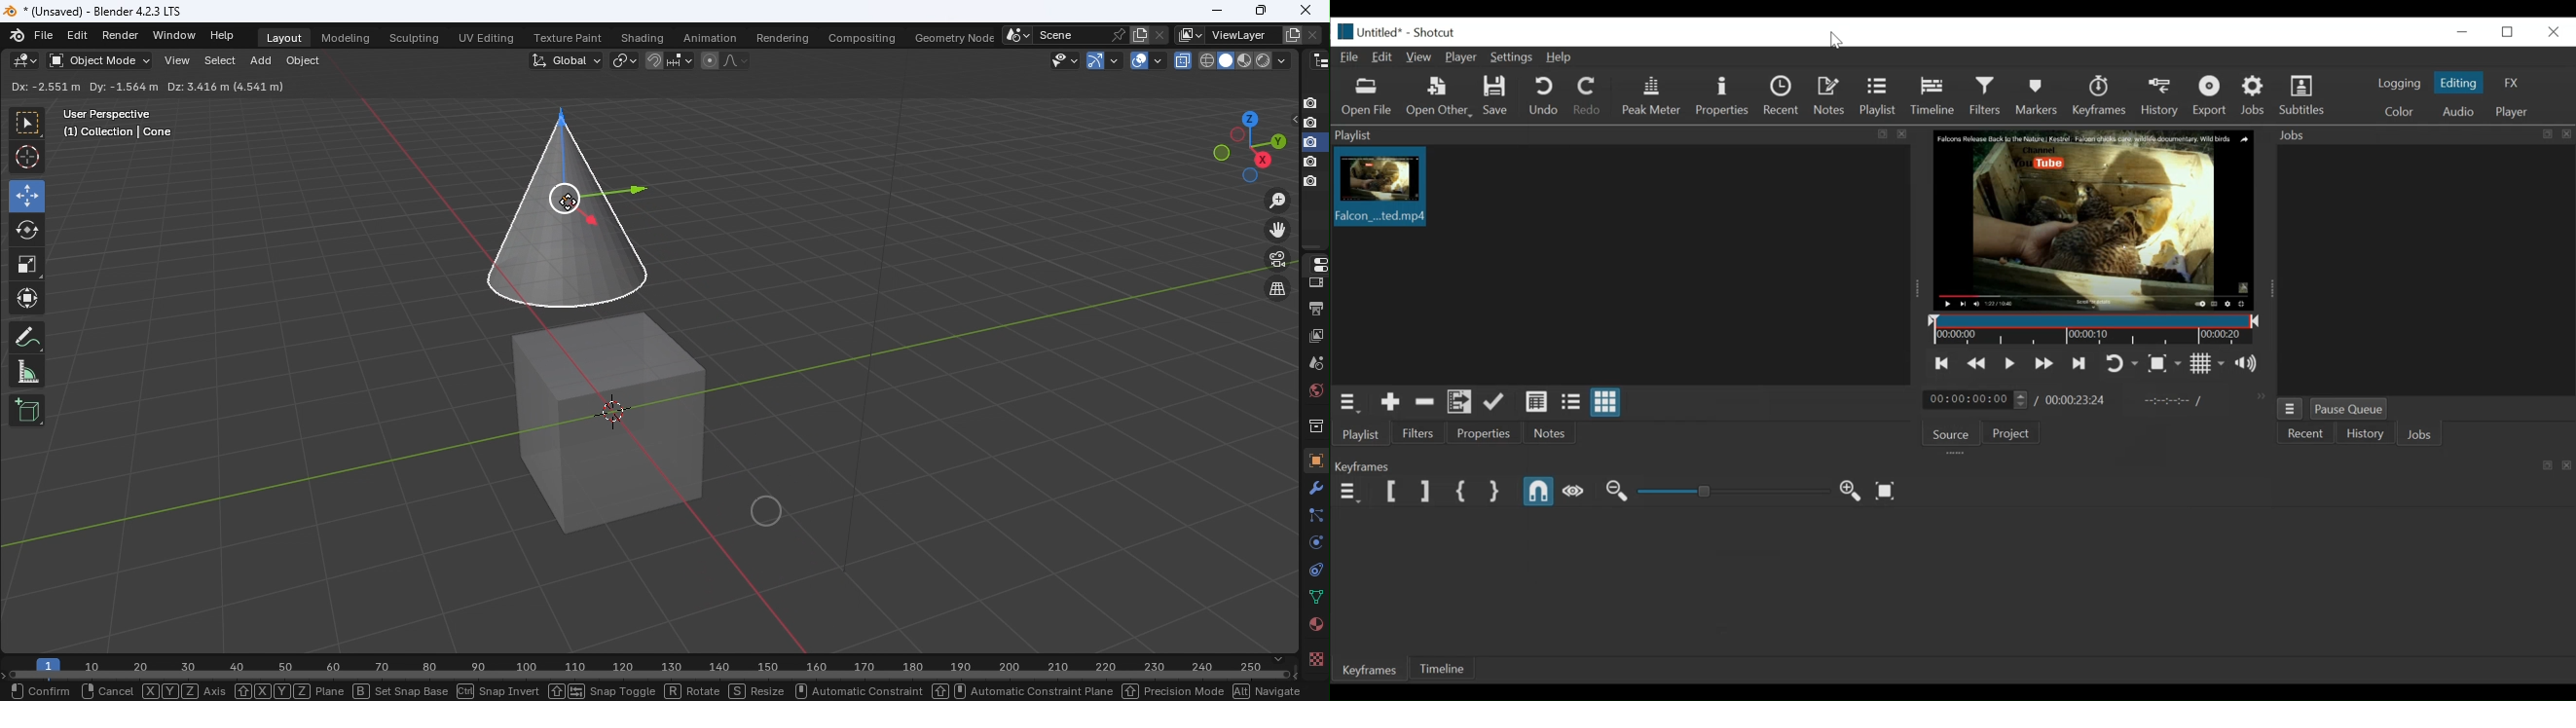  What do you see at coordinates (859, 34) in the screenshot?
I see `Compositing` at bounding box center [859, 34].